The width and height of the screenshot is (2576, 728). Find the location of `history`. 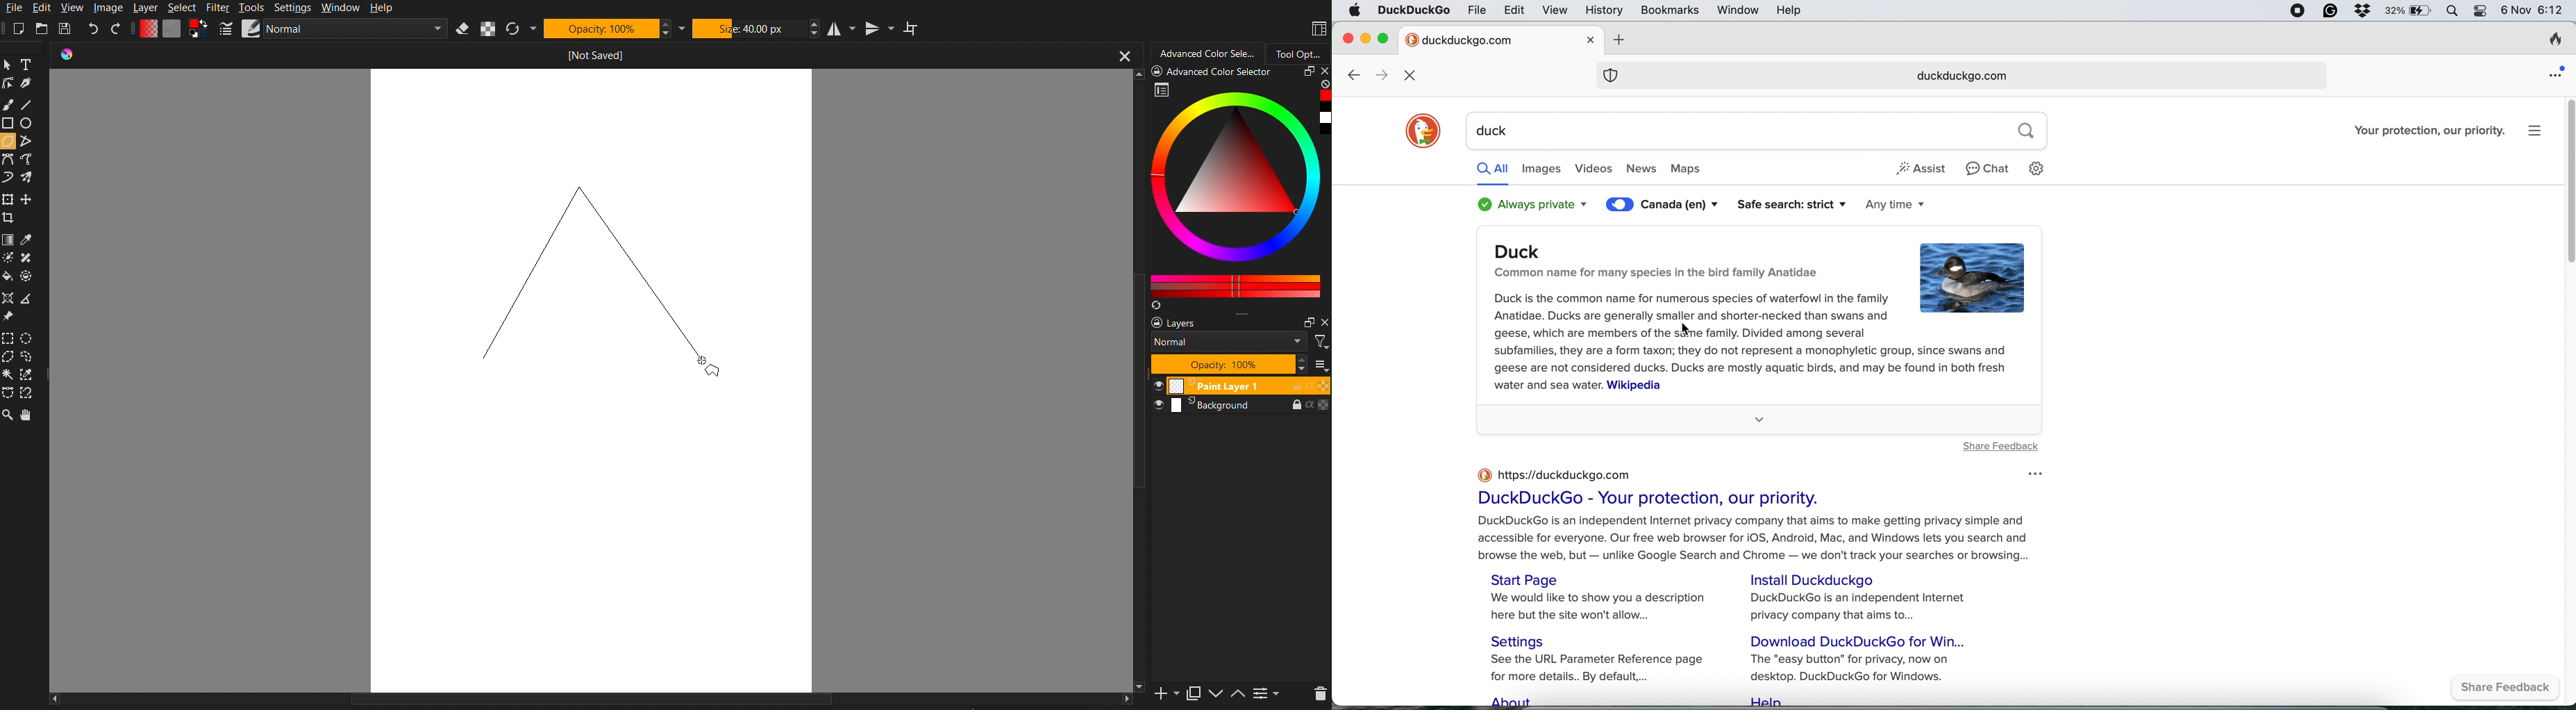

history is located at coordinates (1603, 10).